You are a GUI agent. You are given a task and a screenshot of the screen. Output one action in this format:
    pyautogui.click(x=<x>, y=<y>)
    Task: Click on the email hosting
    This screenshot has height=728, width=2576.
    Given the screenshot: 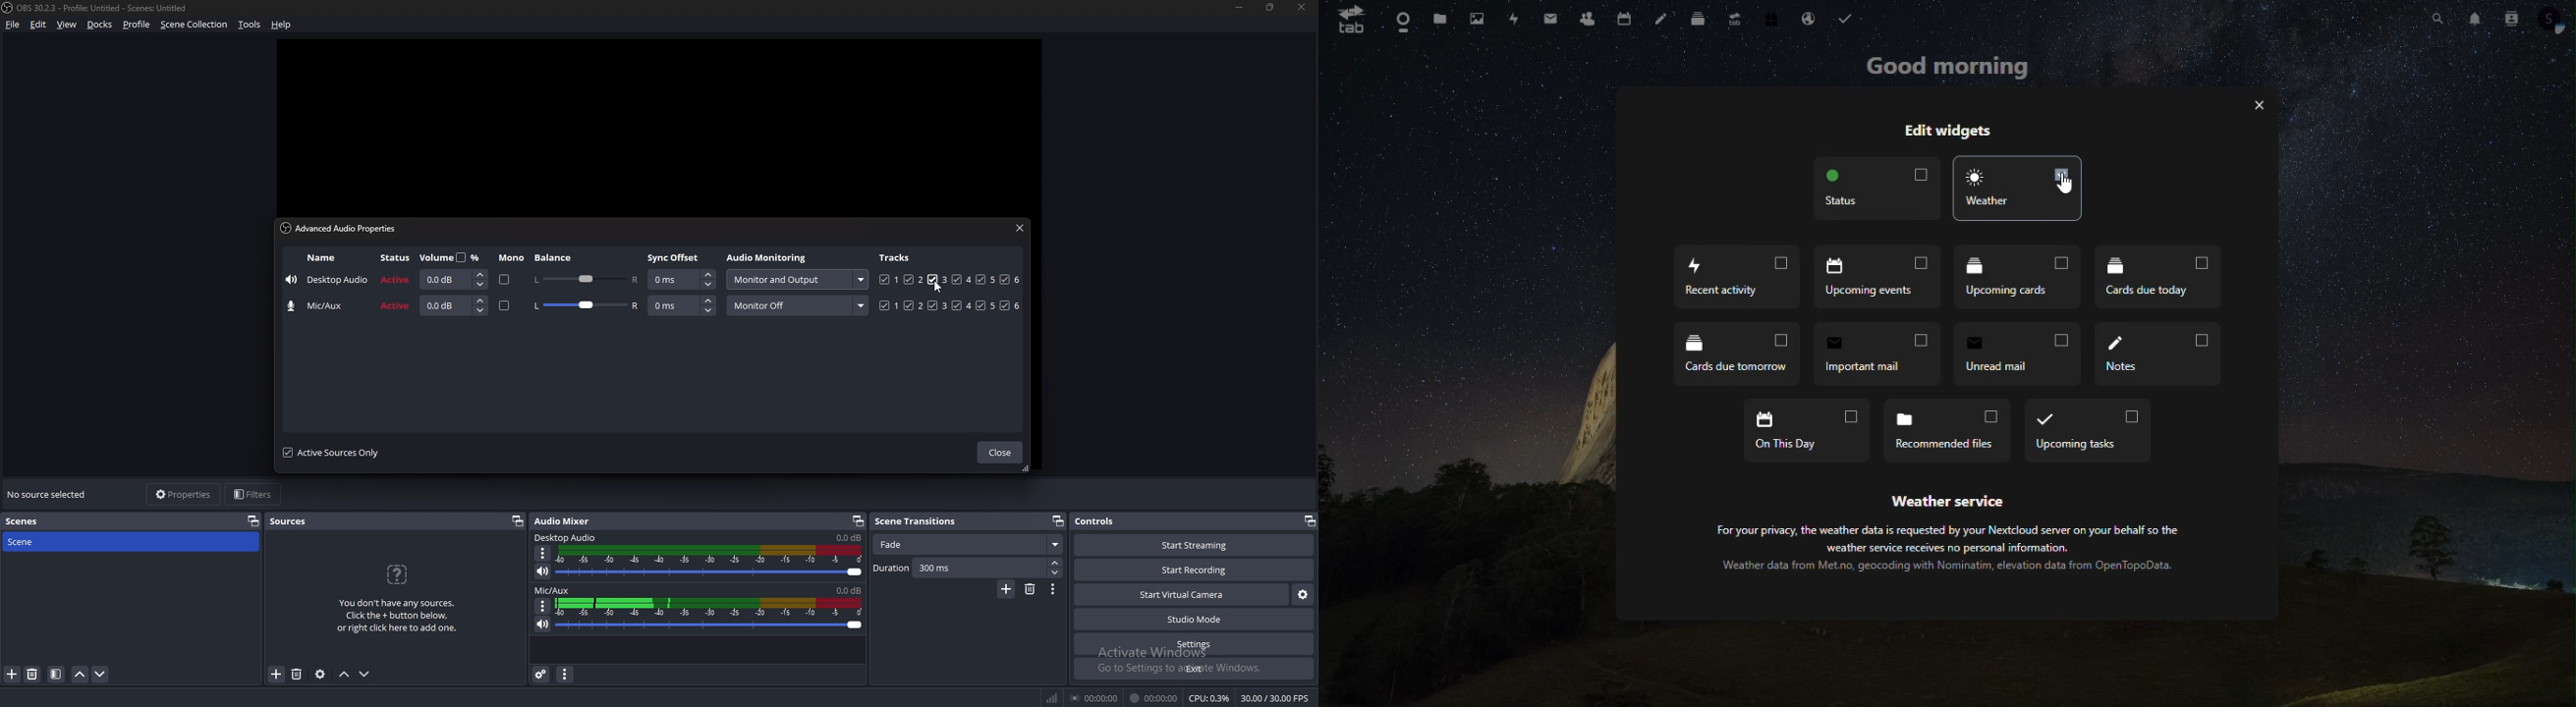 What is the action you would take?
    pyautogui.click(x=1811, y=18)
    